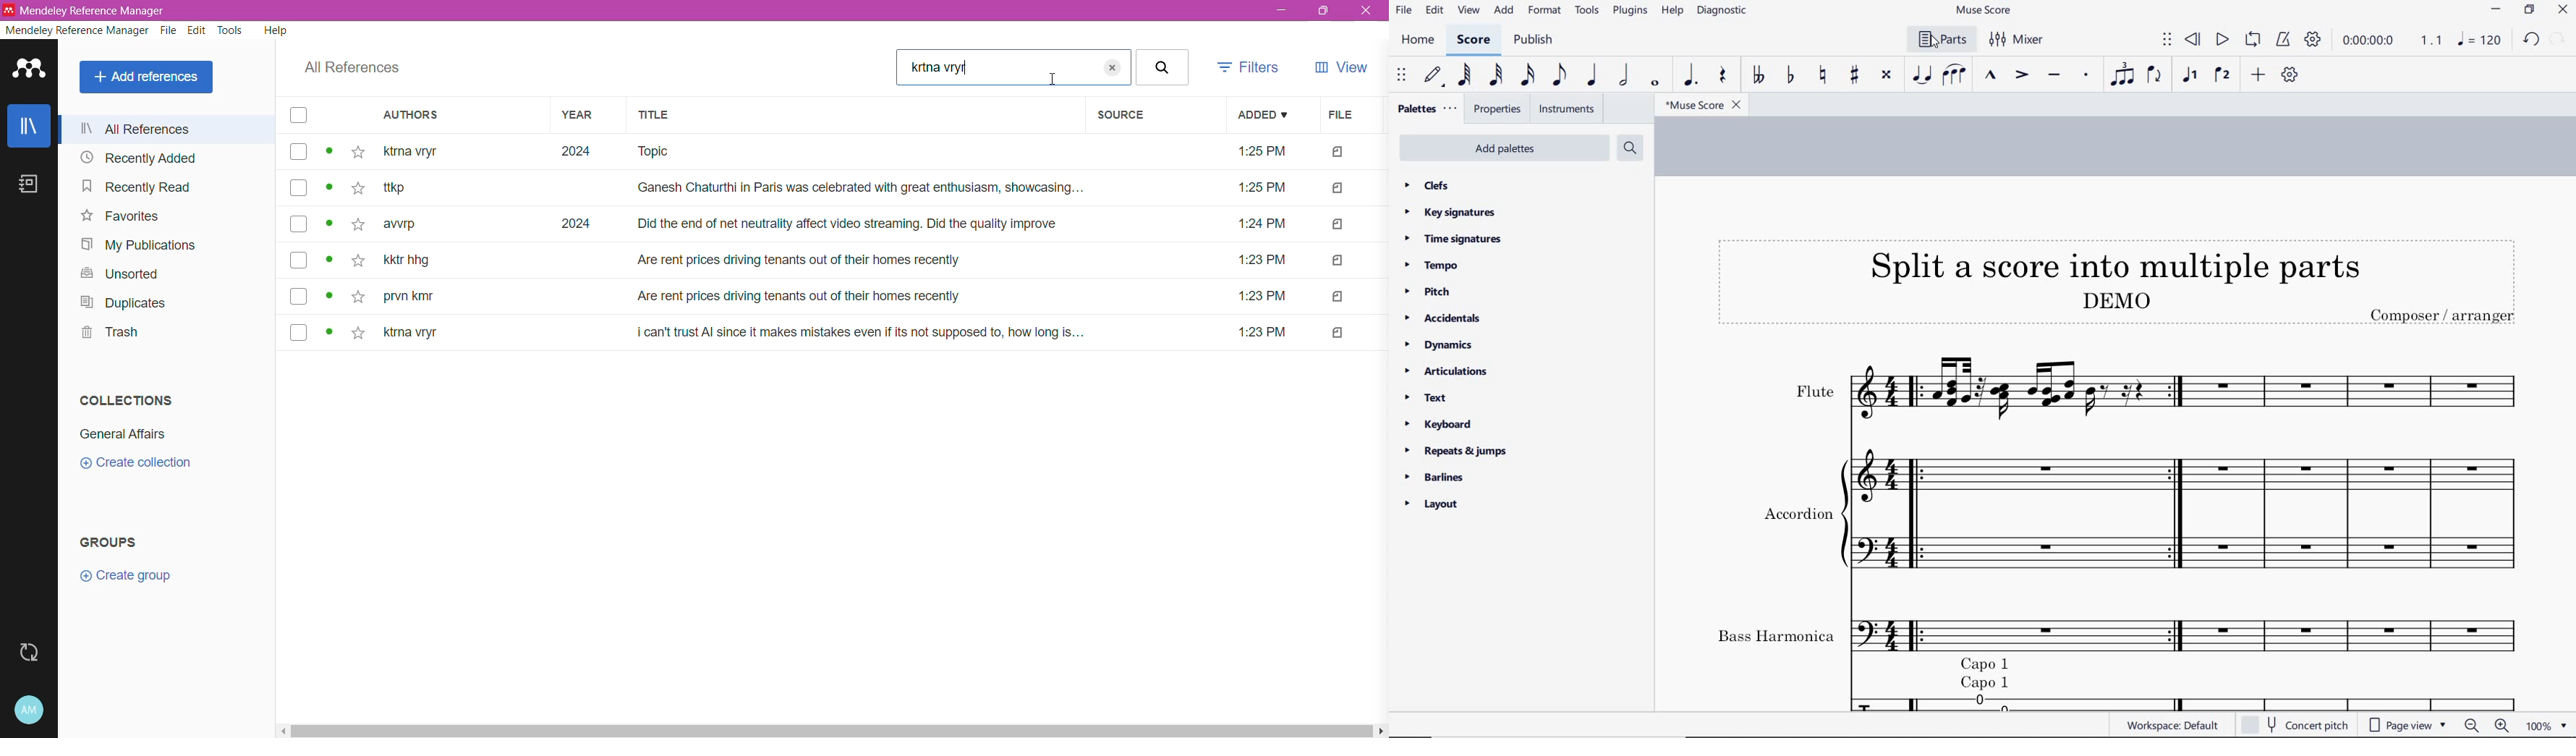 This screenshot has width=2576, height=756. I want to click on tools, so click(1588, 10).